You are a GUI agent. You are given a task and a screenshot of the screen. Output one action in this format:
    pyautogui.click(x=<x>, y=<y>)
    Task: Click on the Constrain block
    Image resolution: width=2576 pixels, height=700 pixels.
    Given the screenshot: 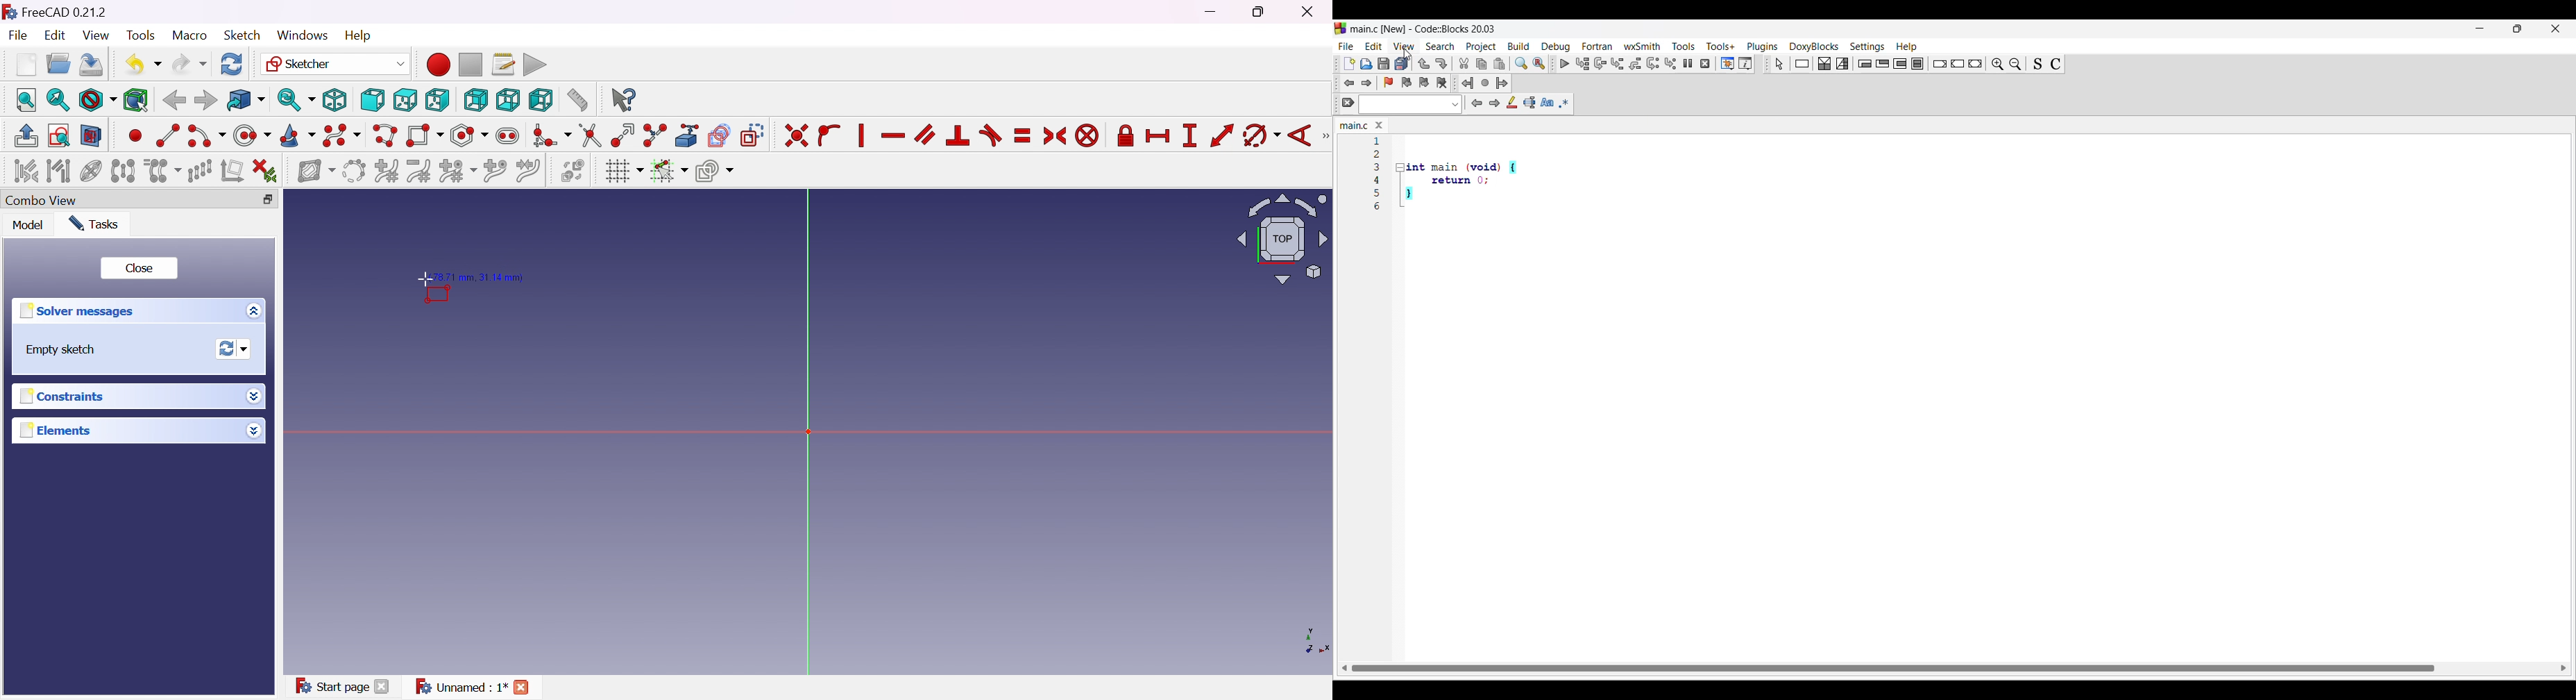 What is the action you would take?
    pyautogui.click(x=1087, y=137)
    